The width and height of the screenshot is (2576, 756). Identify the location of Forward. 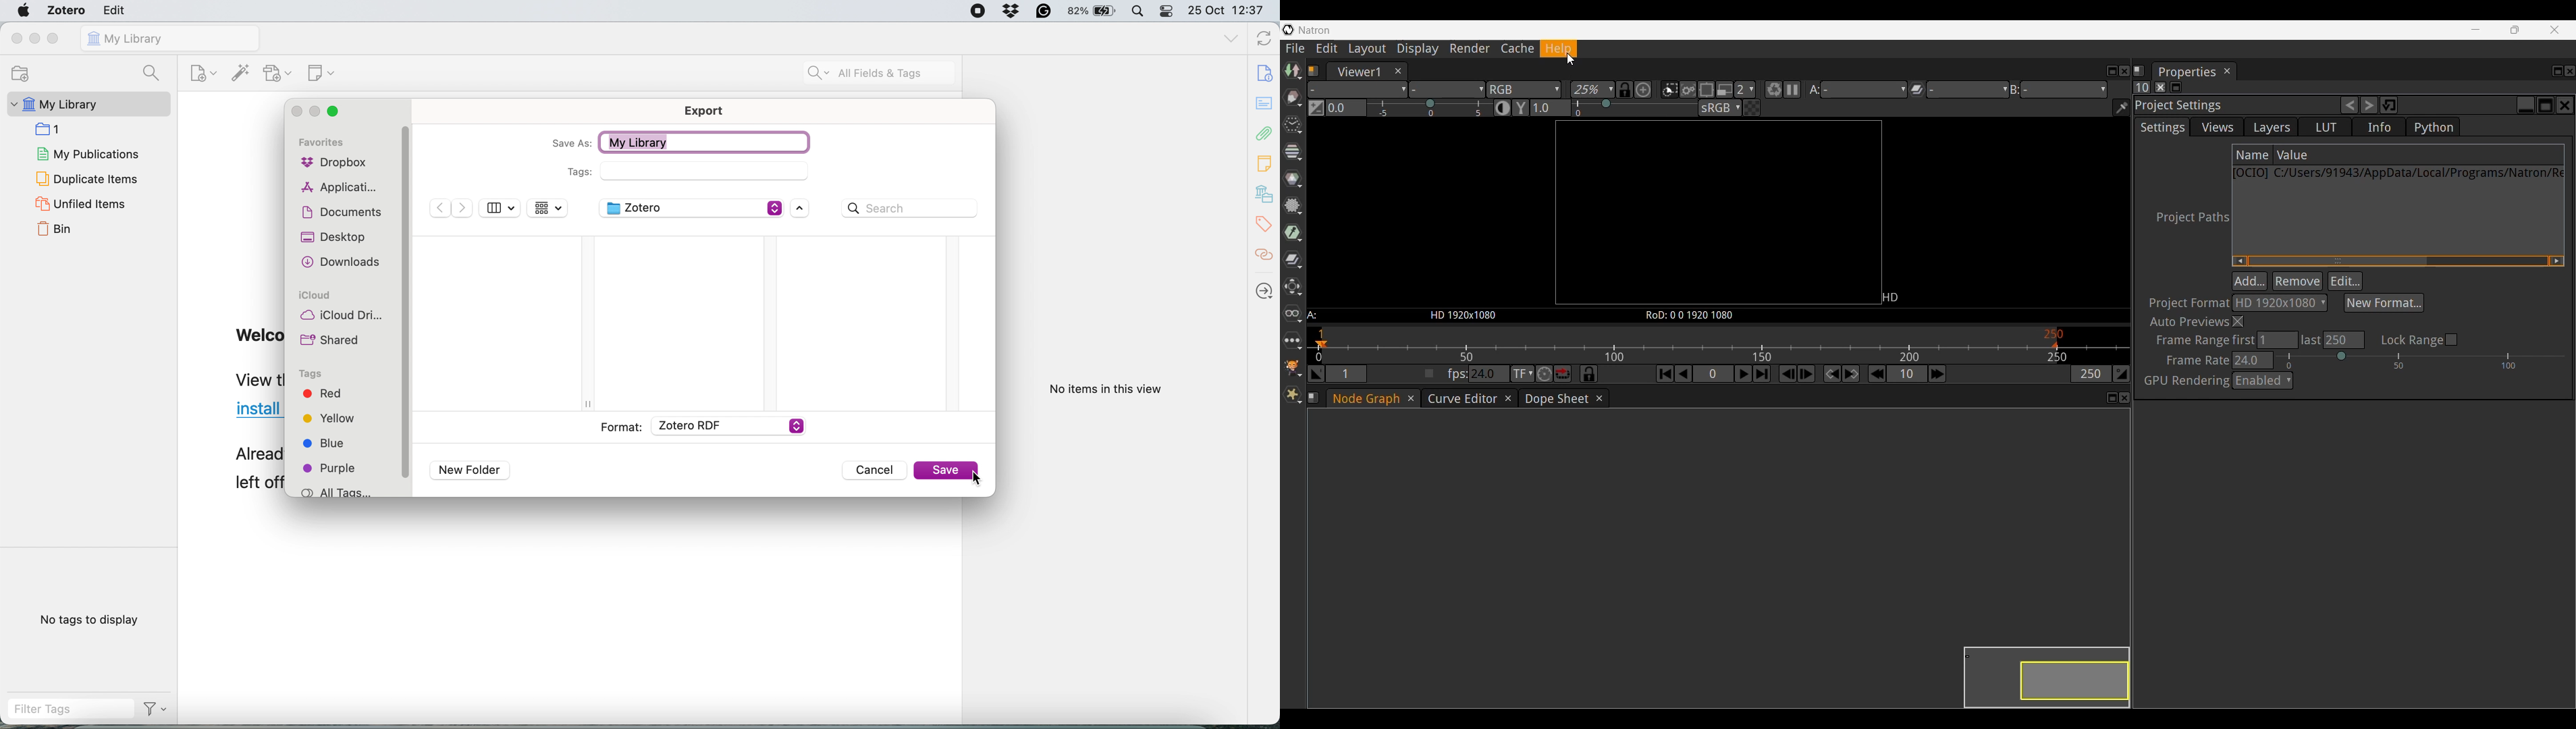
(463, 208).